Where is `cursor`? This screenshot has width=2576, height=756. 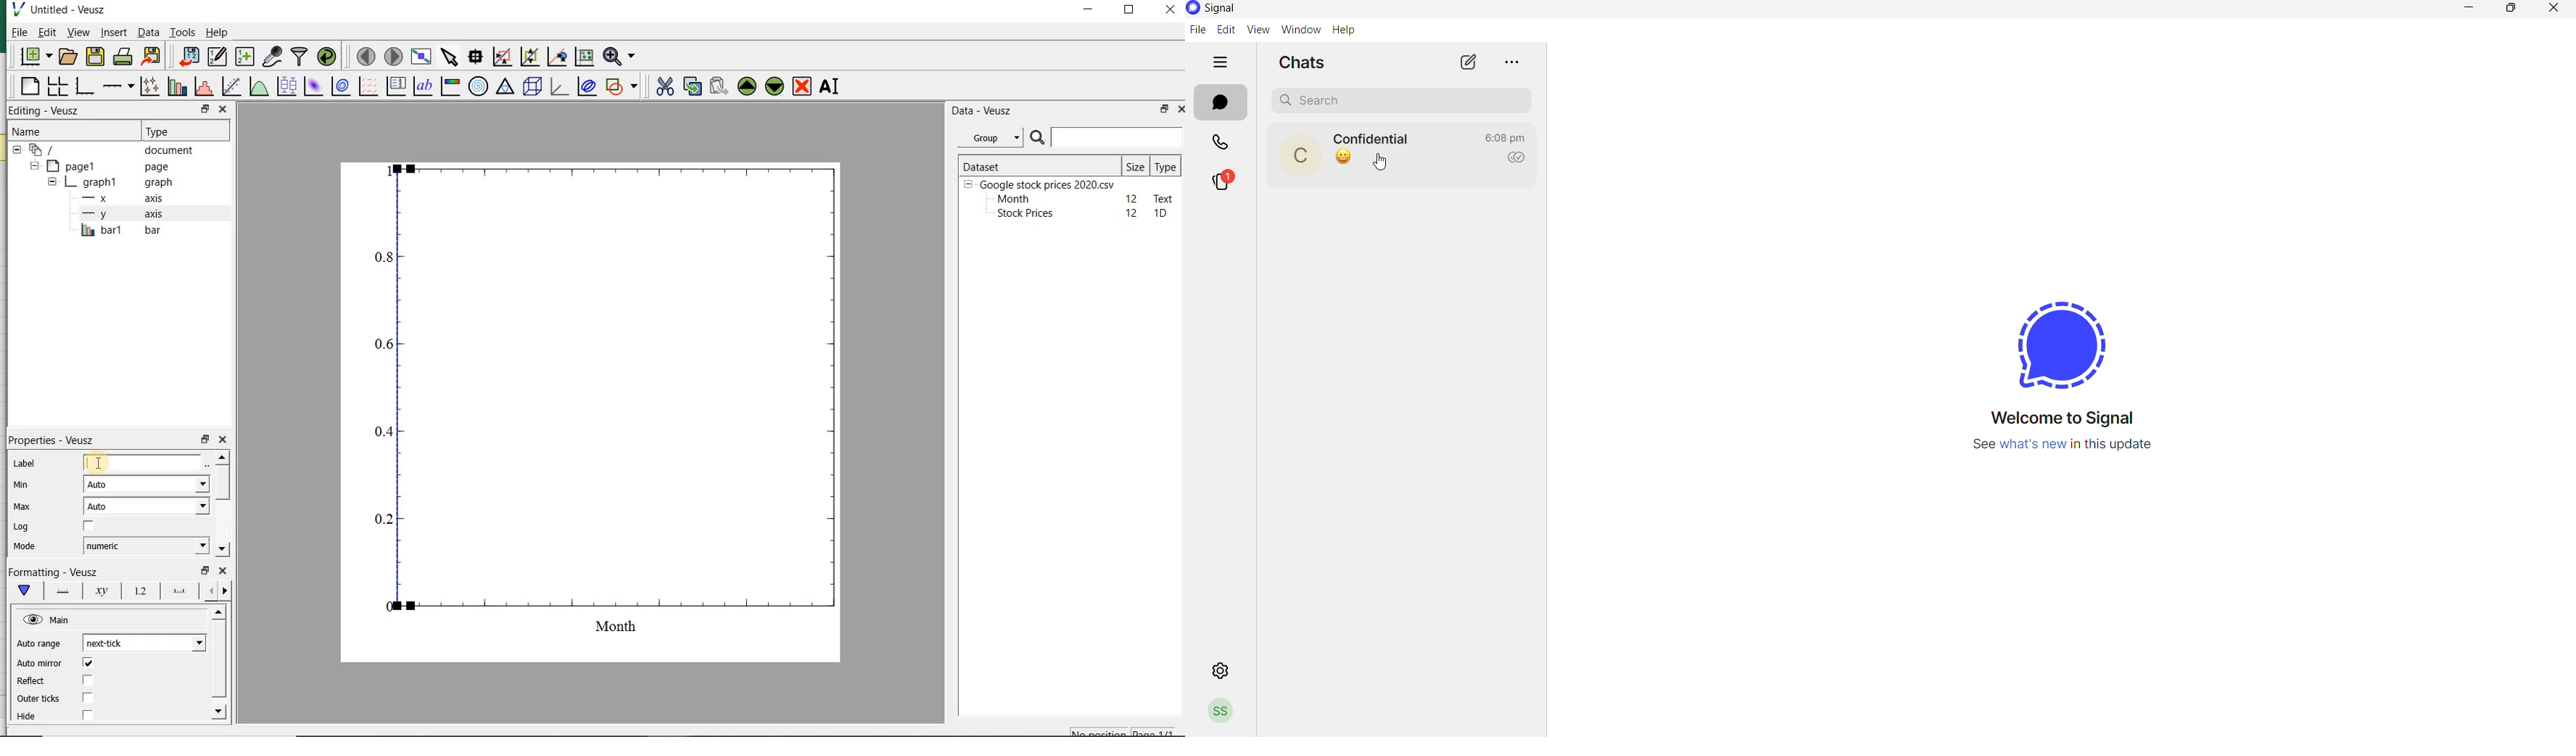
cursor is located at coordinates (1382, 160).